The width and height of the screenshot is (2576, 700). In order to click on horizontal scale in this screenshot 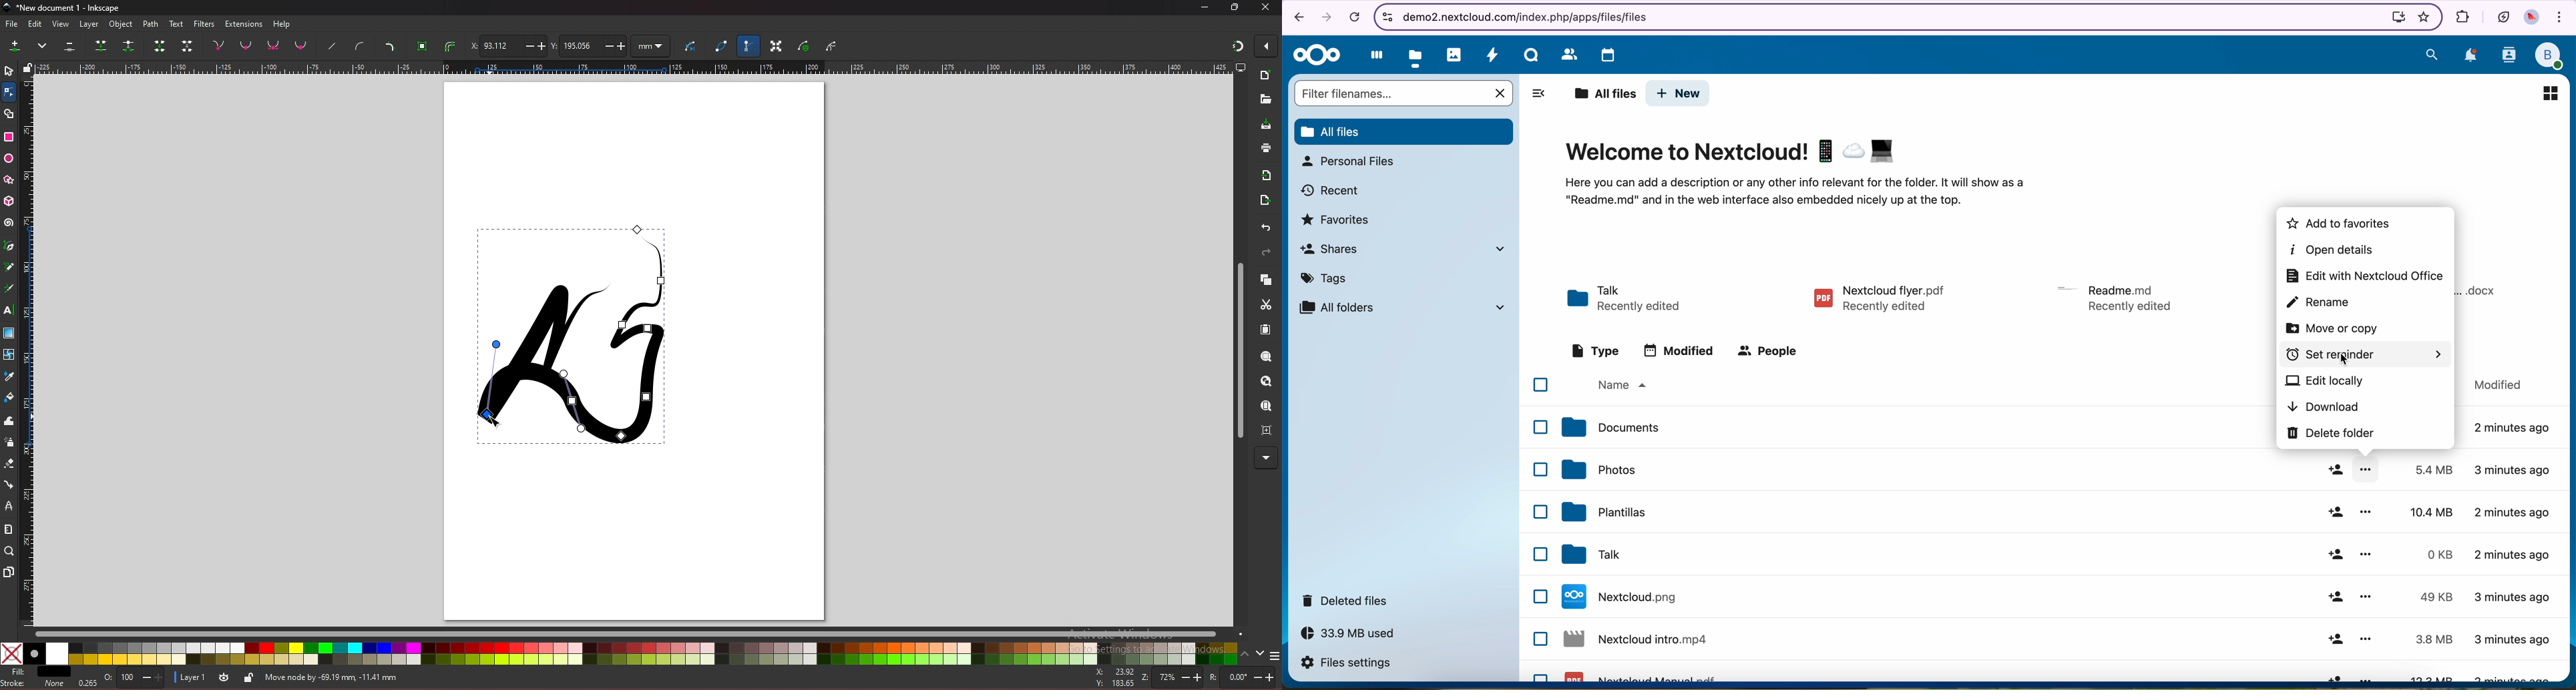, I will do `click(634, 67)`.